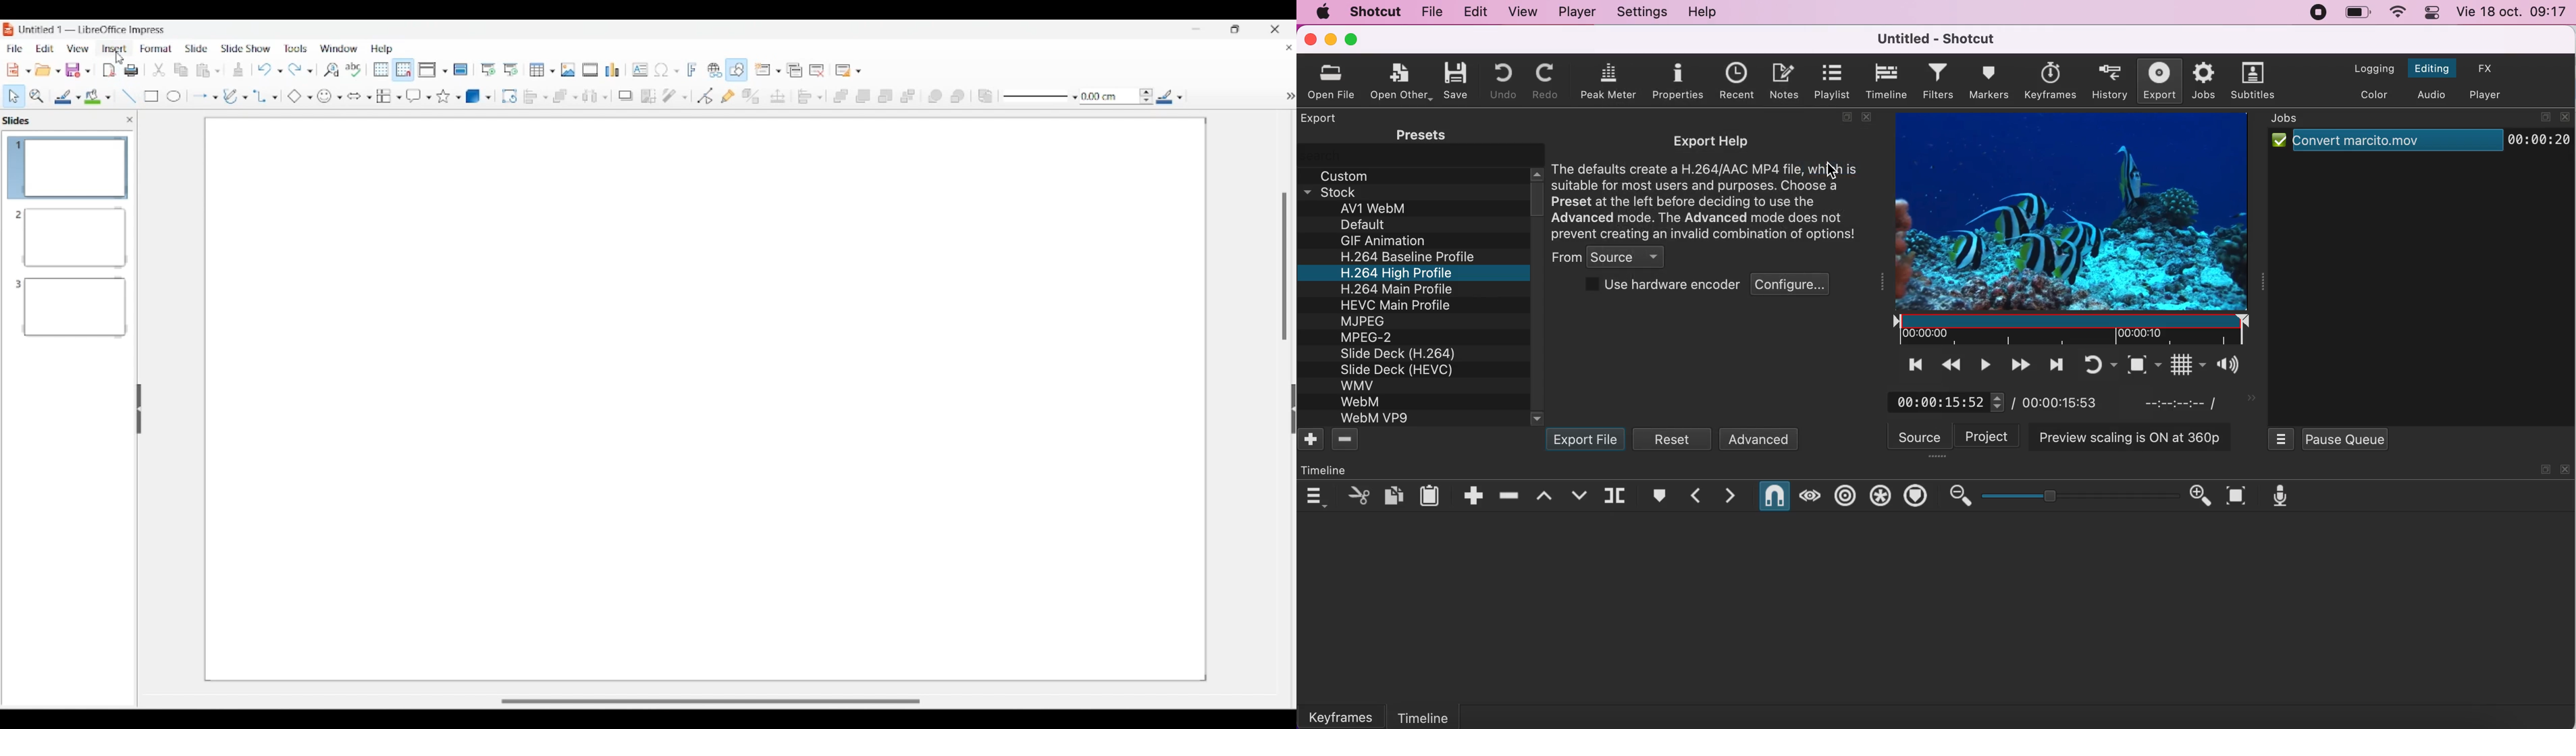 The width and height of the screenshot is (2576, 756). Describe the element at coordinates (2202, 496) in the screenshot. I see `zoom in` at that location.